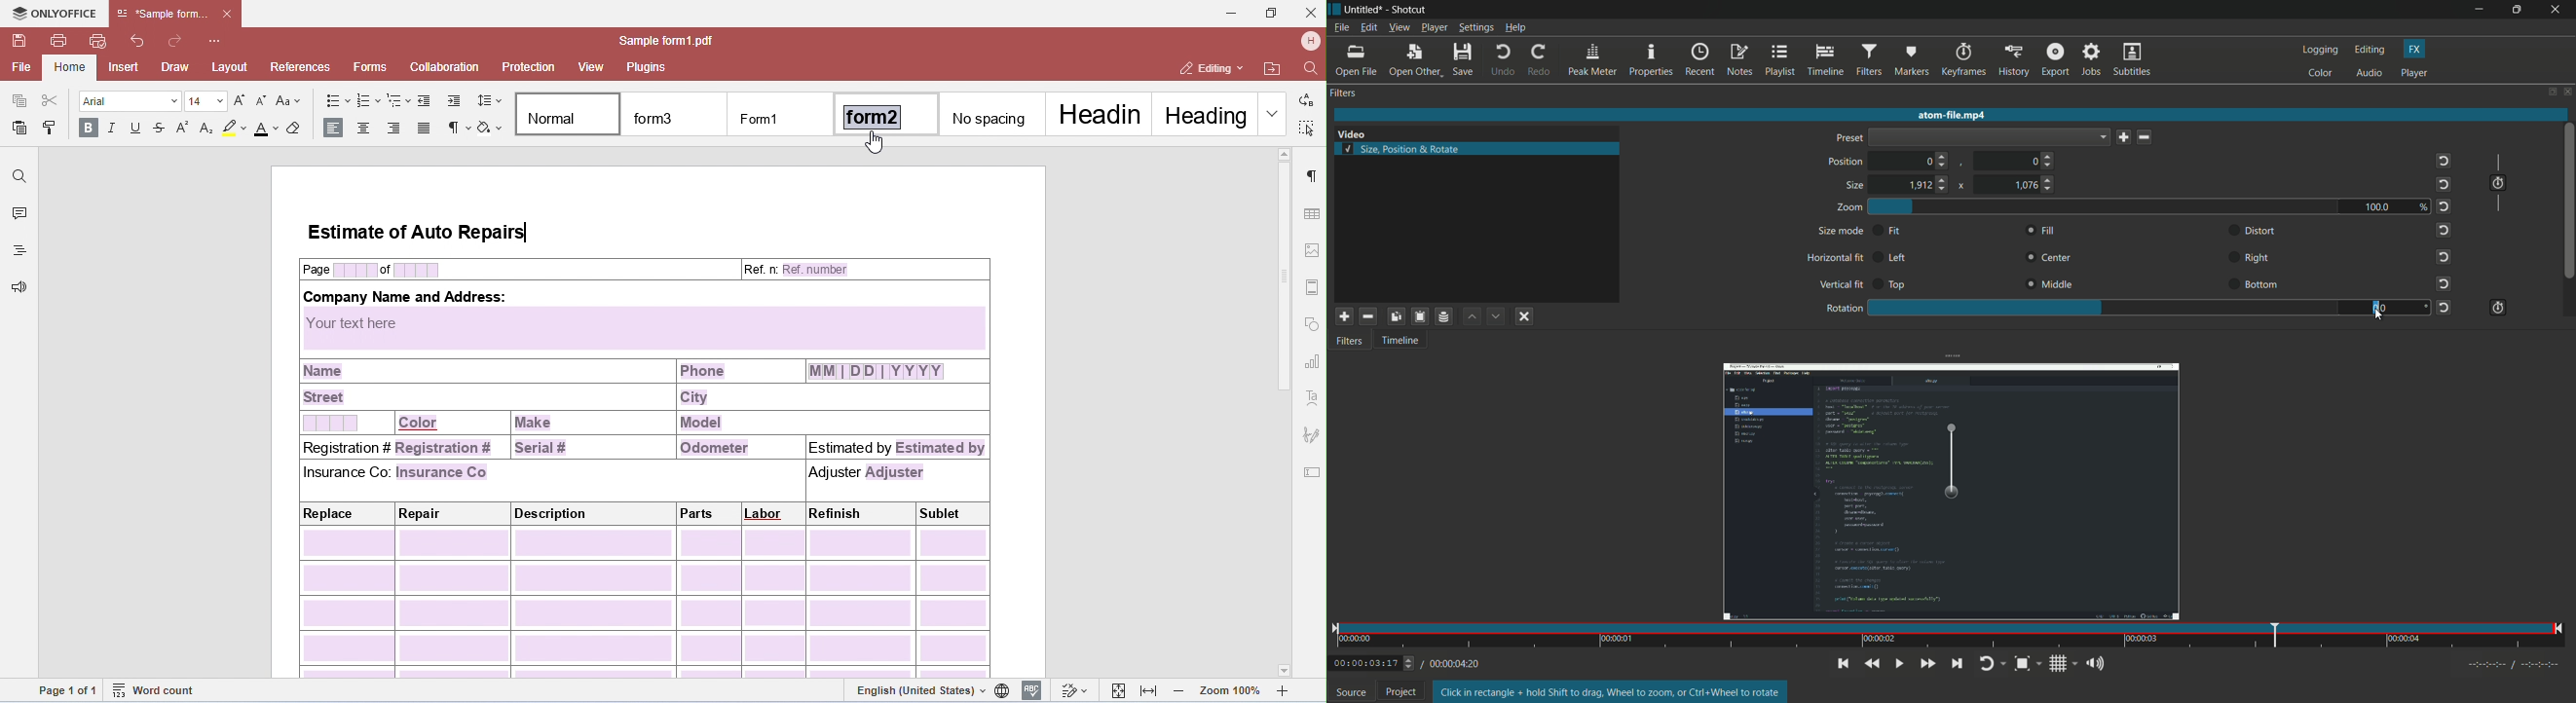 The image size is (2576, 728). Describe the element at coordinates (1344, 93) in the screenshot. I see `filters` at that location.